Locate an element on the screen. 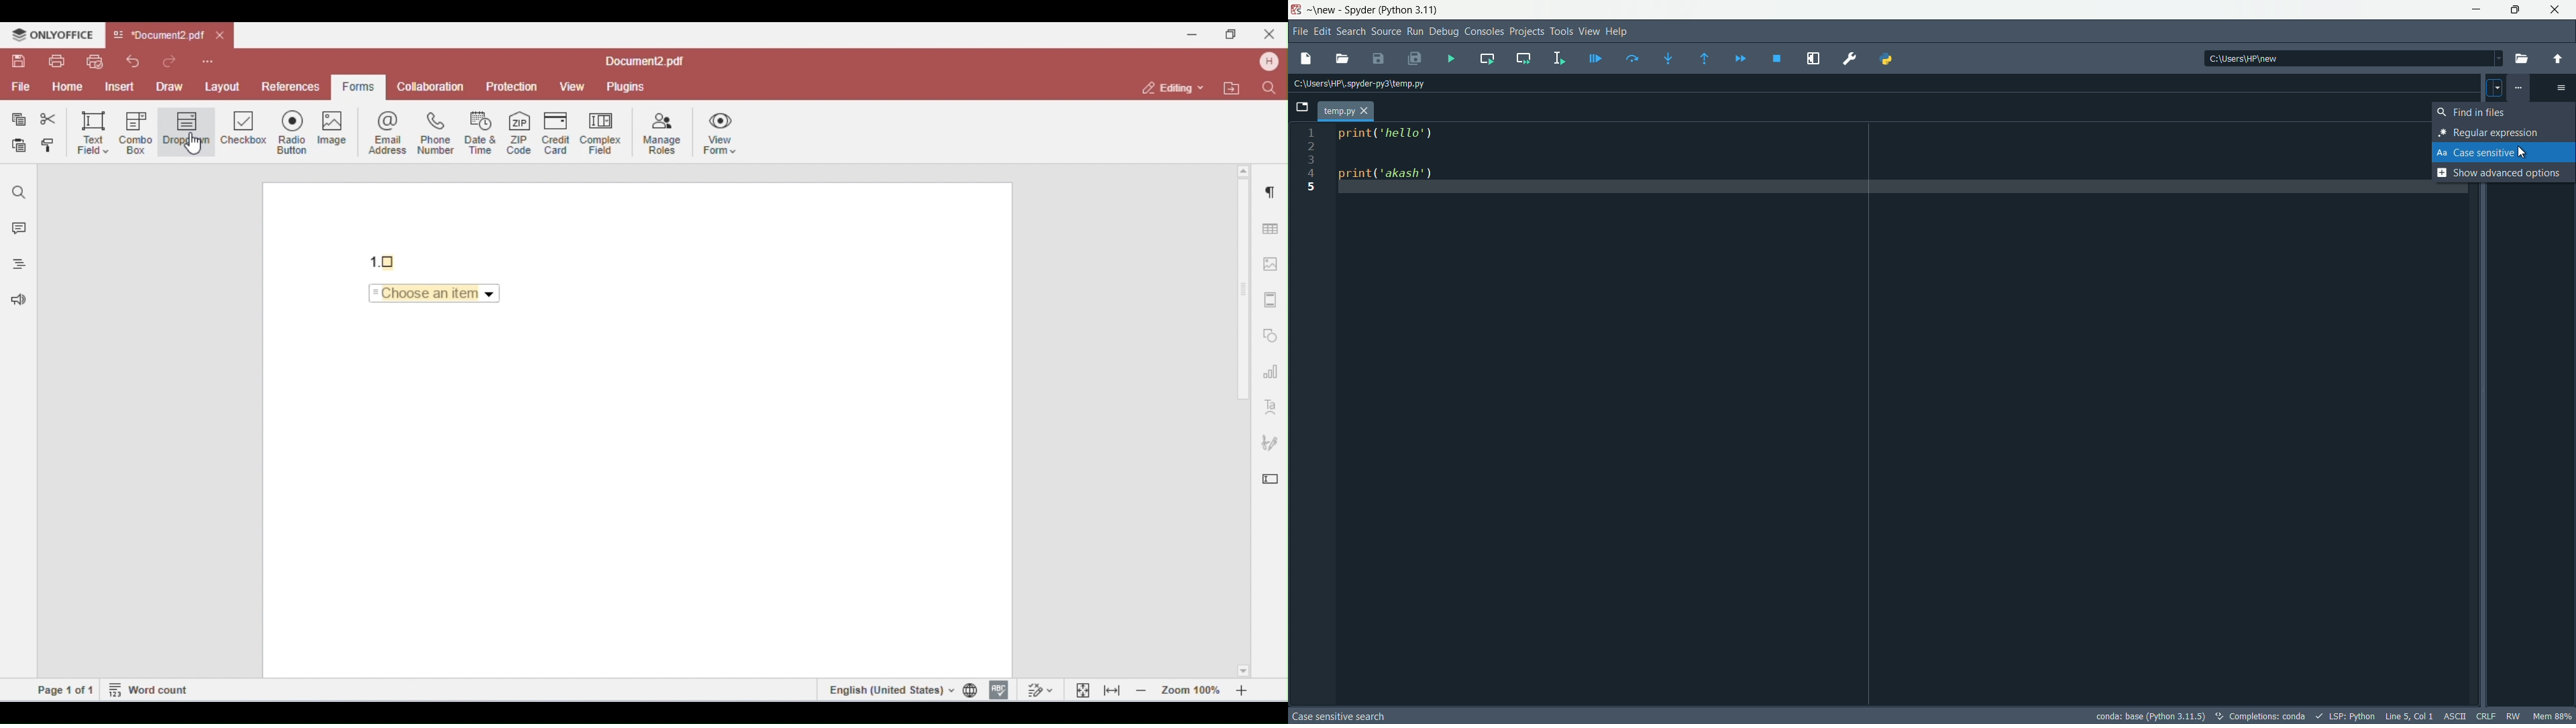  C:\Users\HP\new is located at coordinates (2349, 57).